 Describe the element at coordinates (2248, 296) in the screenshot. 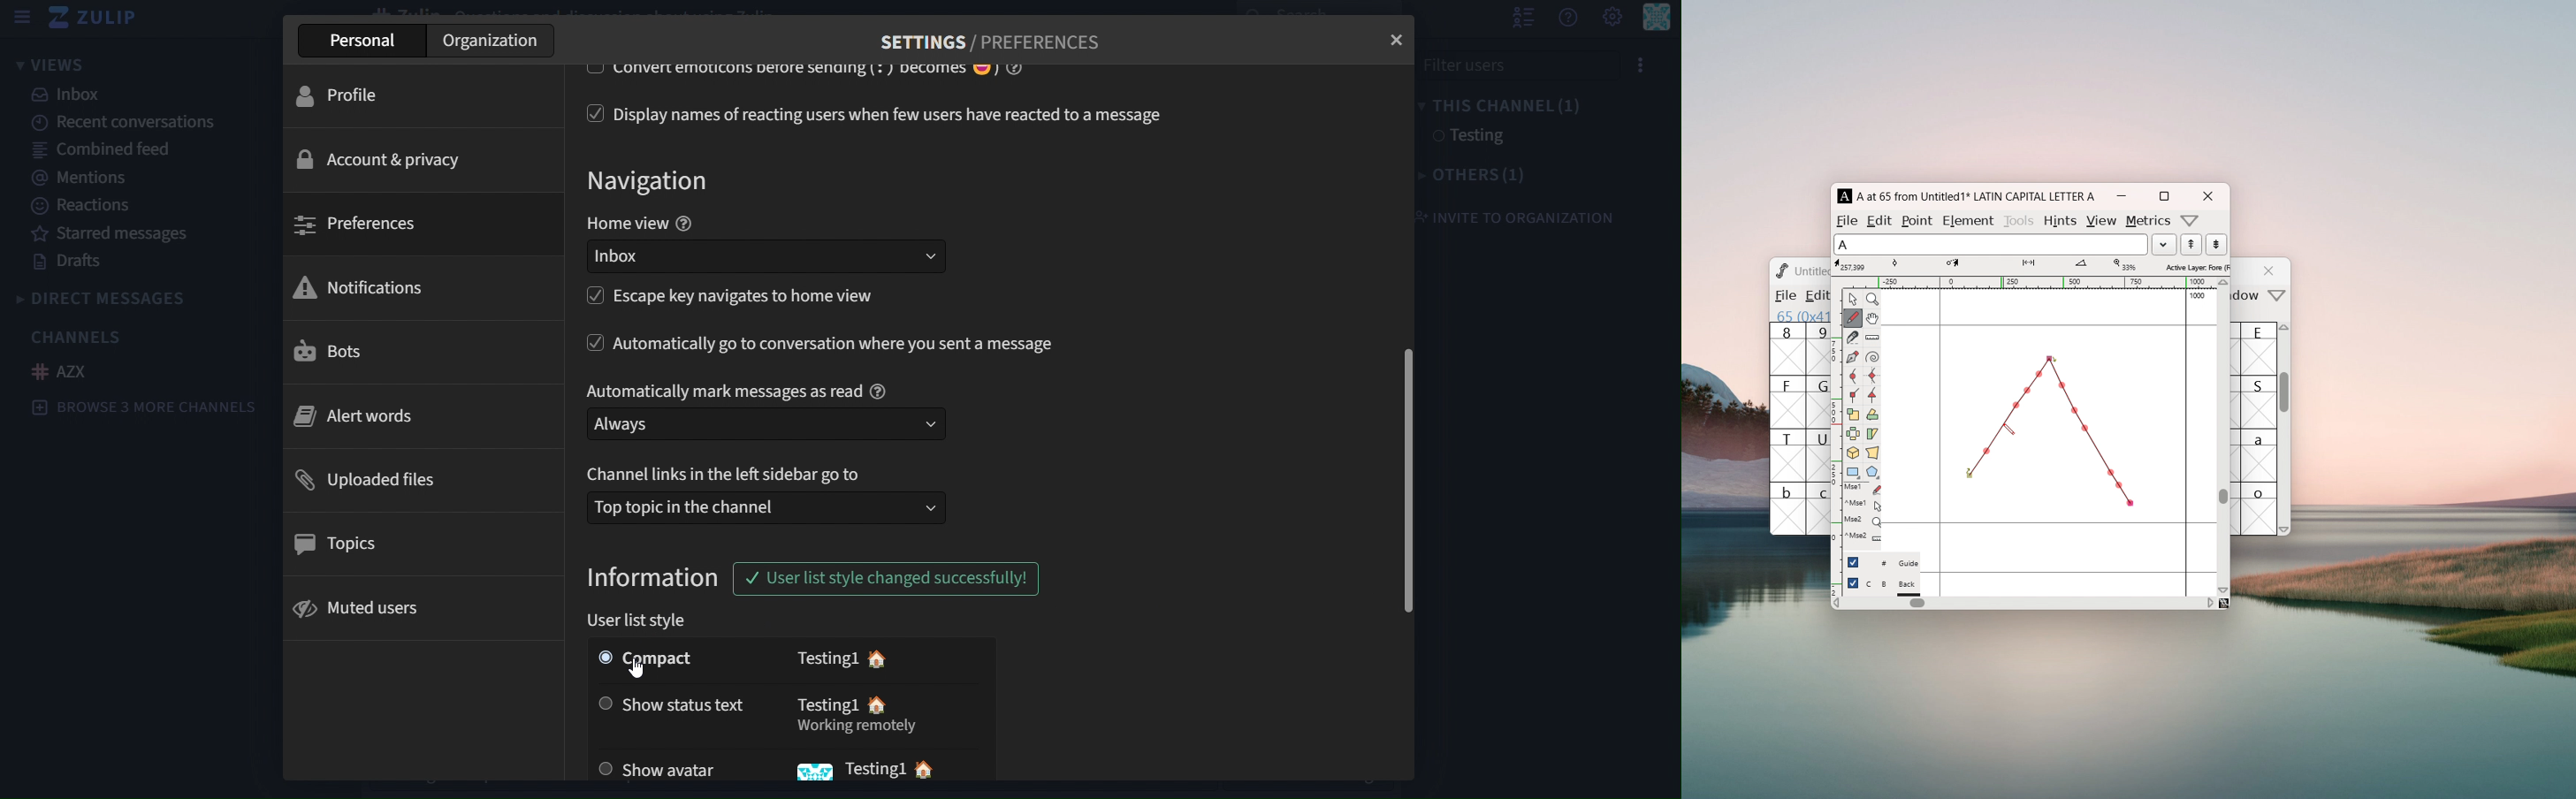

I see `window` at that location.